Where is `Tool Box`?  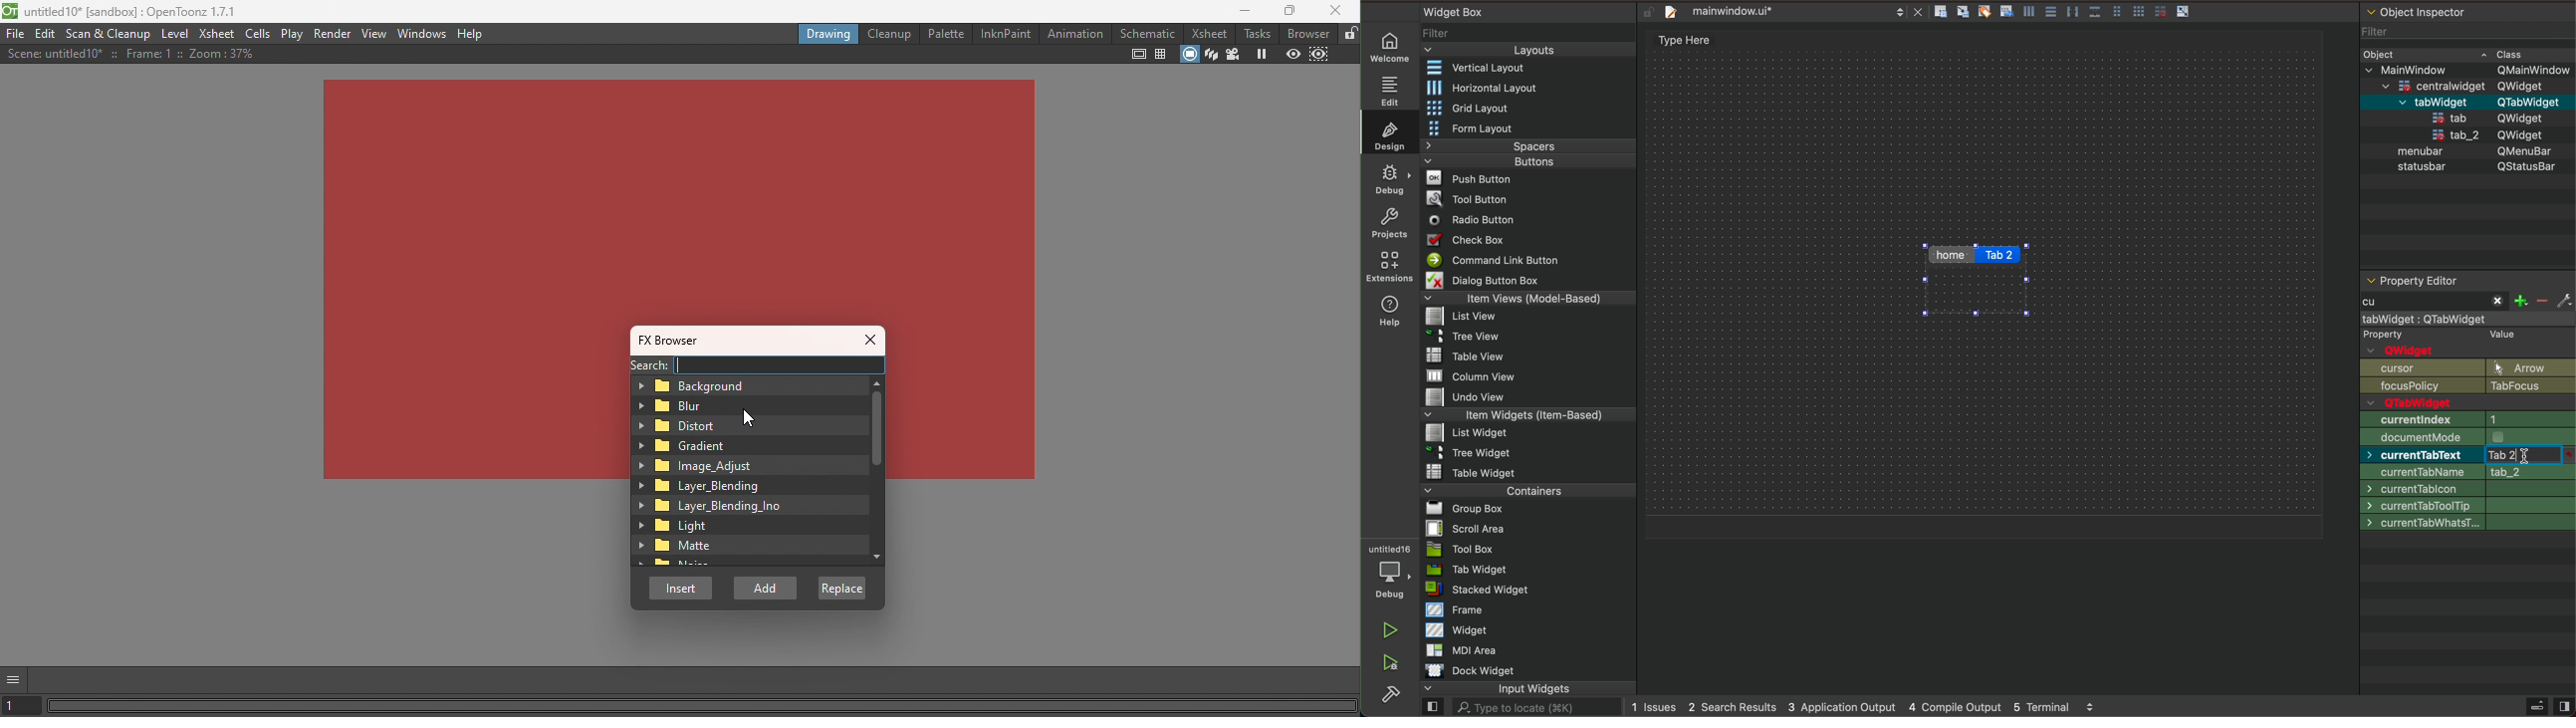 Tool Box is located at coordinates (1475, 548).